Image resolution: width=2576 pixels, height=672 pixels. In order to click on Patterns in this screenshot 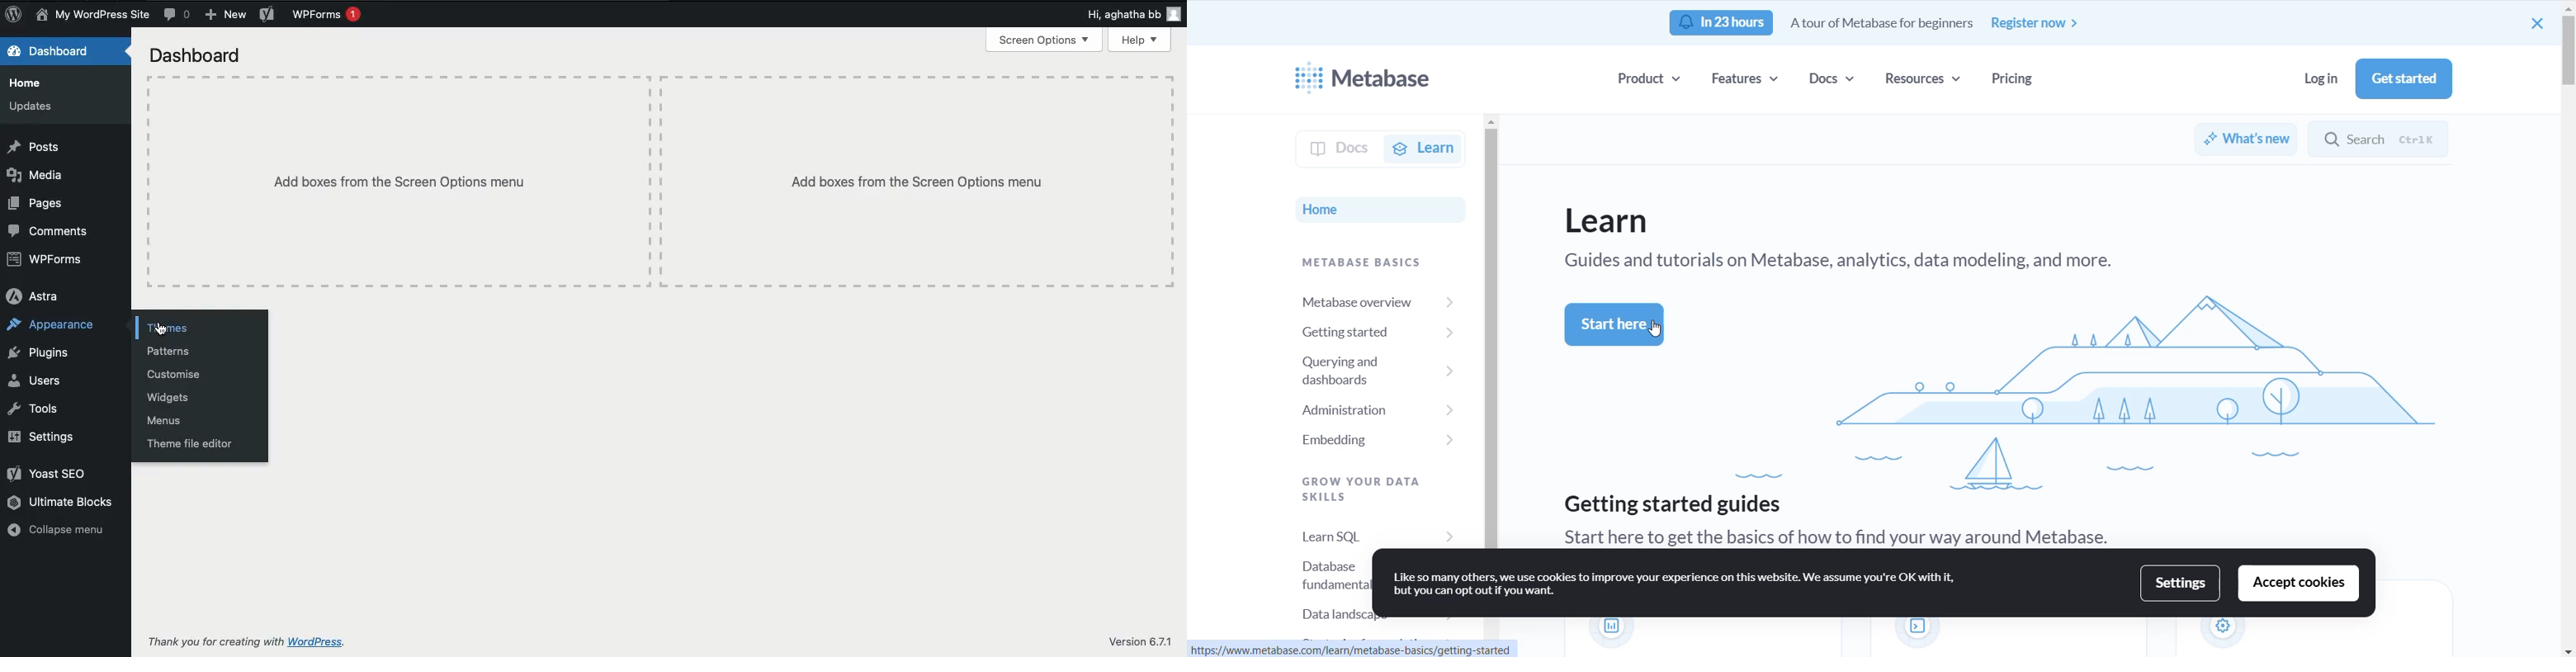, I will do `click(170, 352)`.